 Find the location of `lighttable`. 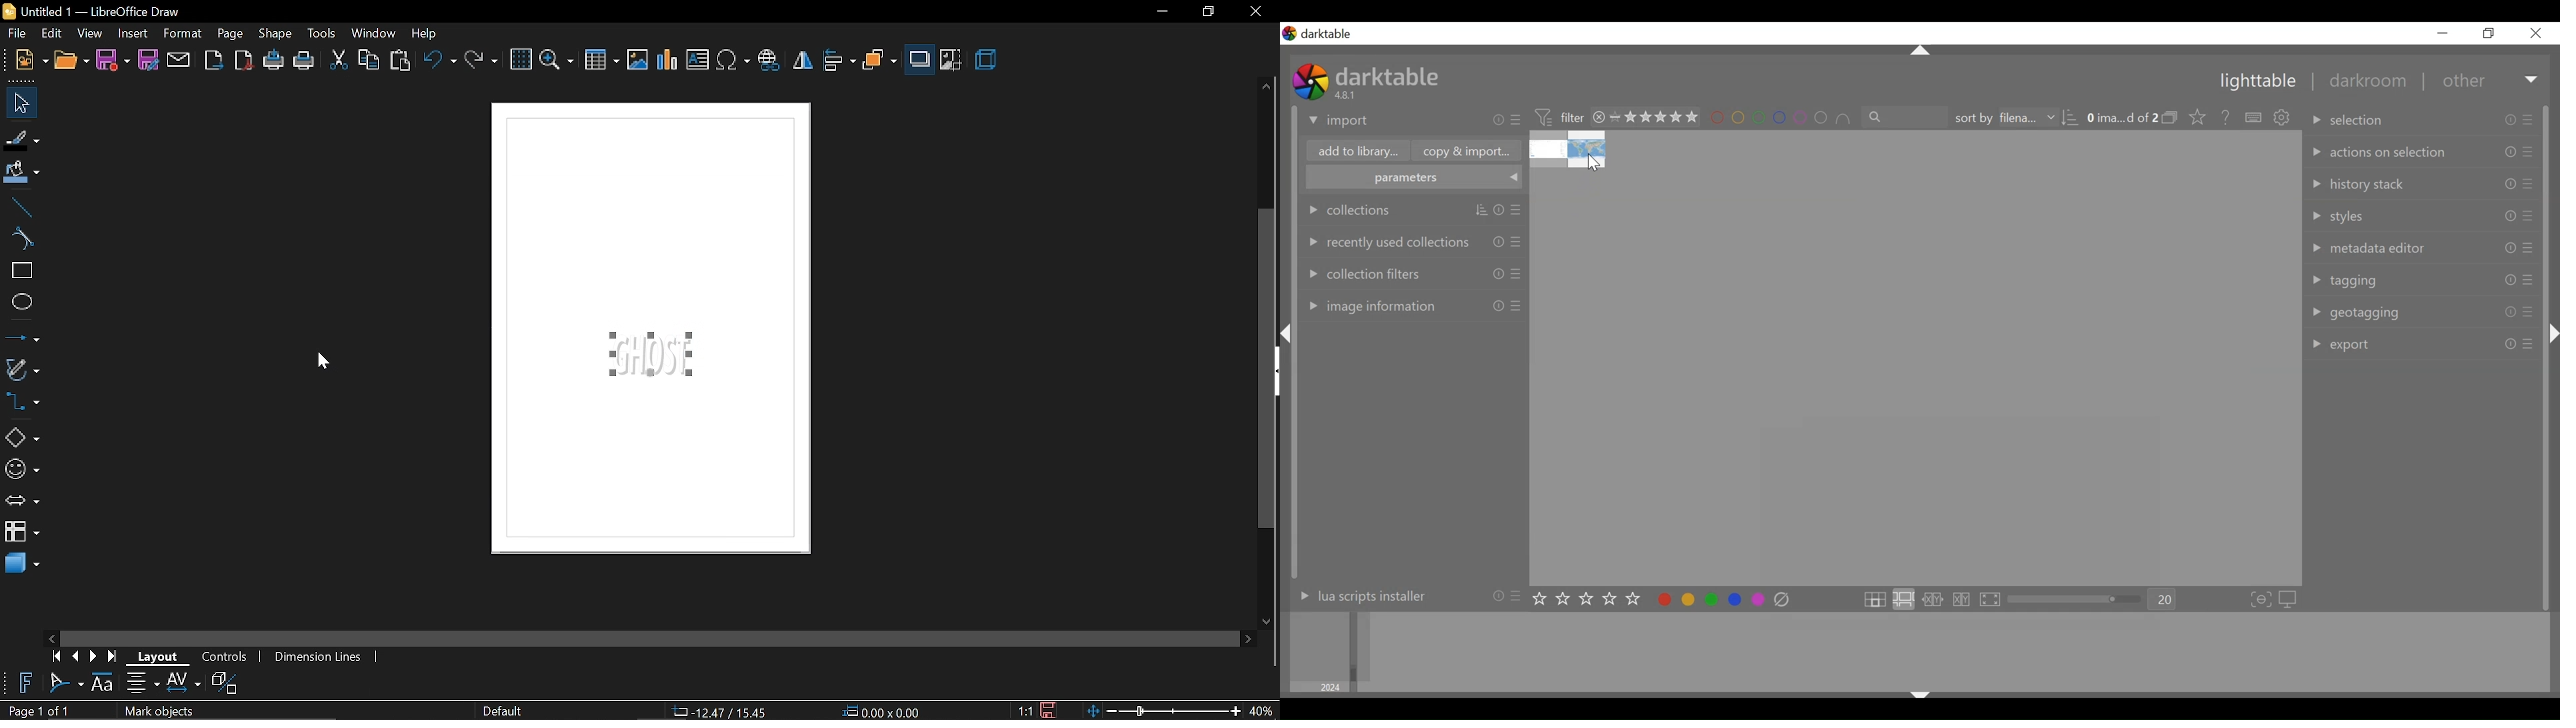

lighttable is located at coordinates (2259, 82).